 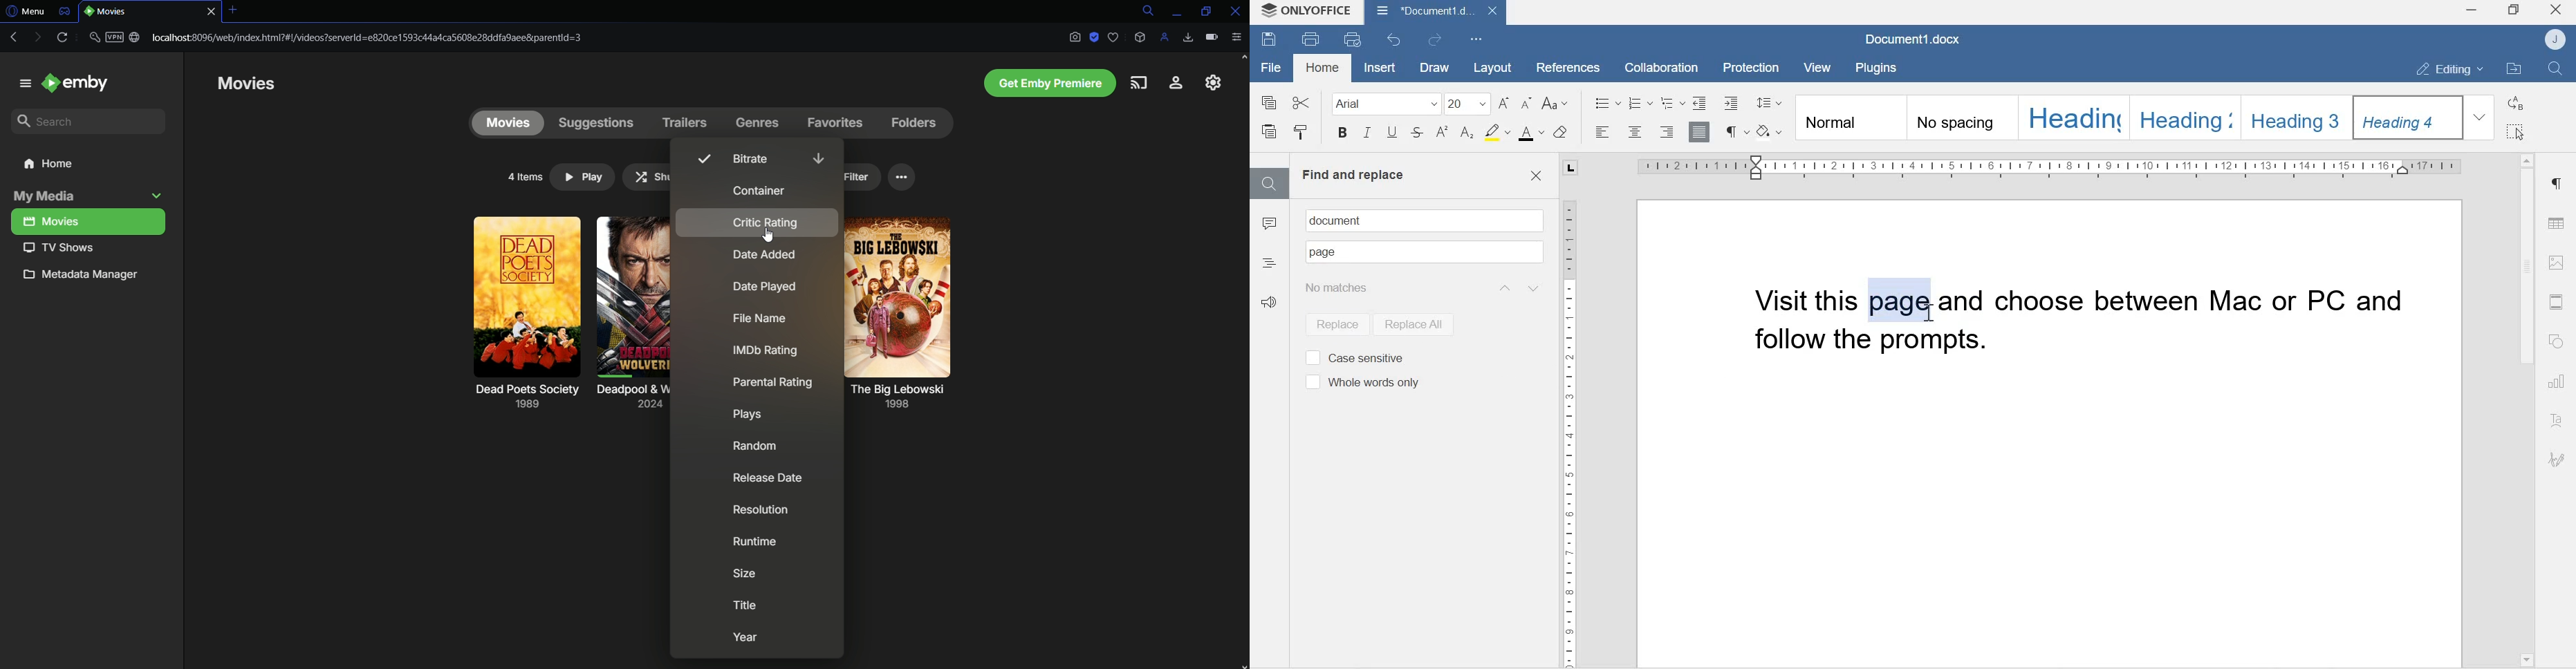 What do you see at coordinates (1396, 39) in the screenshot?
I see `Undo` at bounding box center [1396, 39].